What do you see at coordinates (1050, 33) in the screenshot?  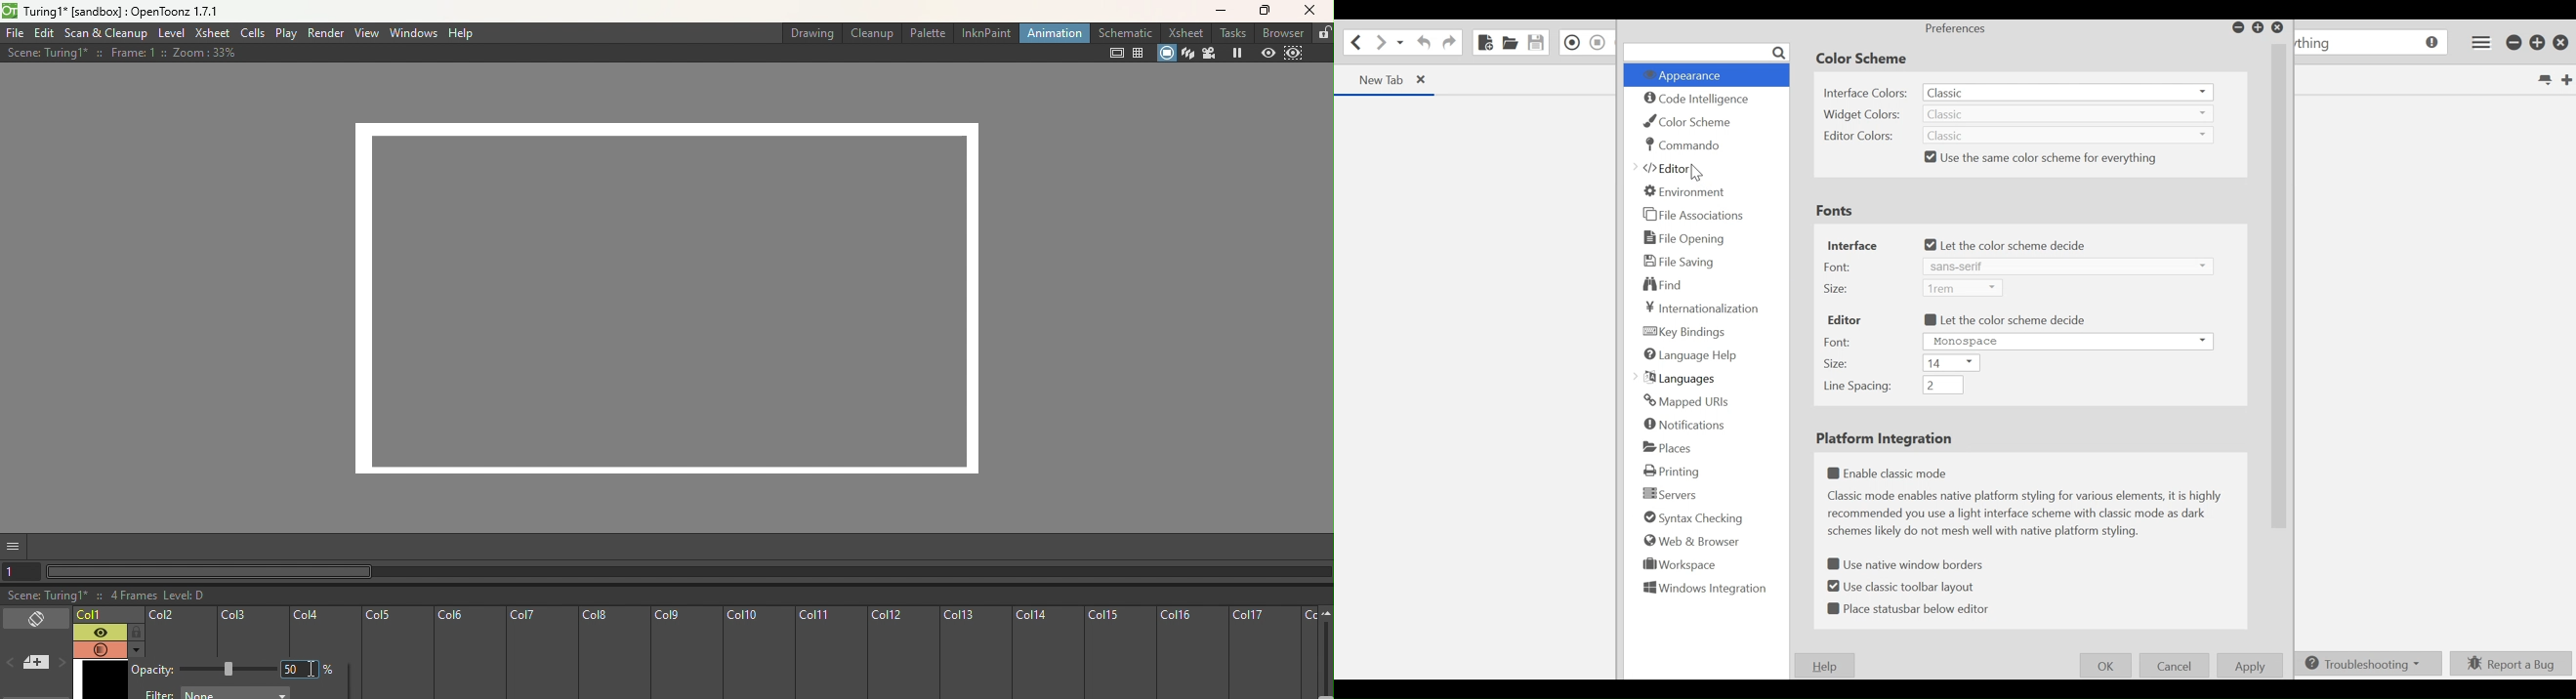 I see `Animation` at bounding box center [1050, 33].